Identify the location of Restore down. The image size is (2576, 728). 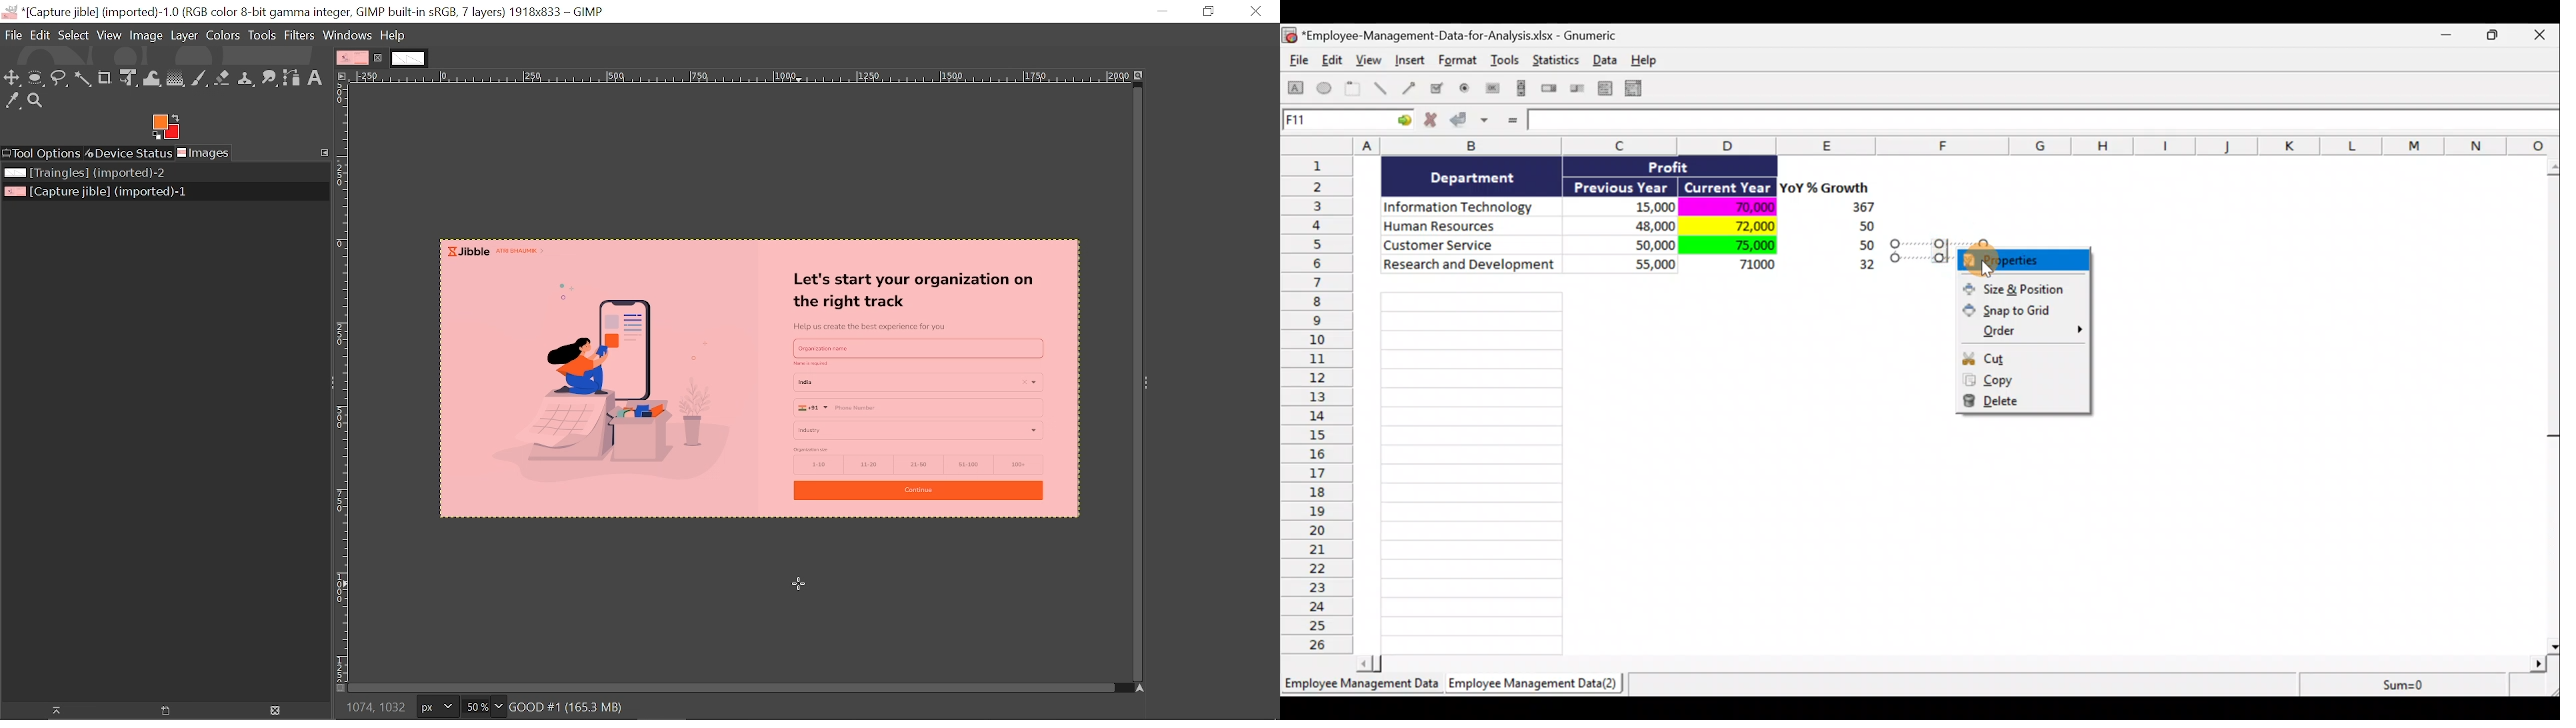
(1209, 12).